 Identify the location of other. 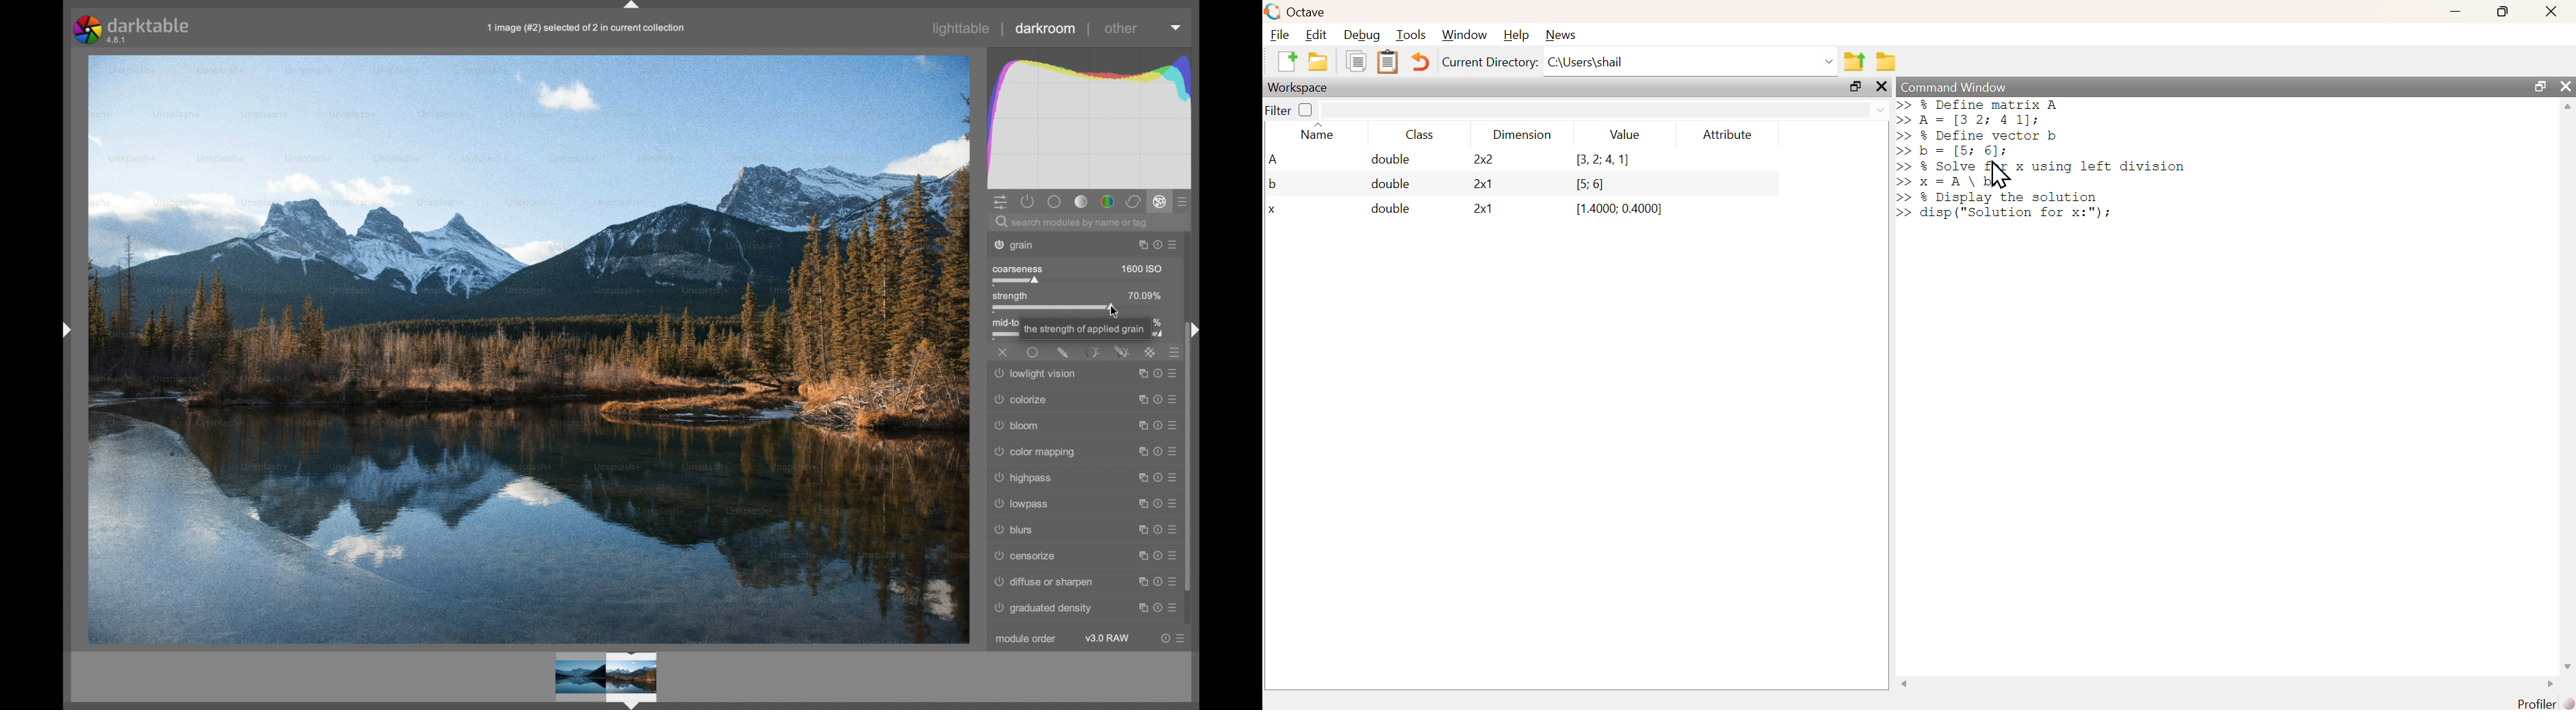
(1120, 28).